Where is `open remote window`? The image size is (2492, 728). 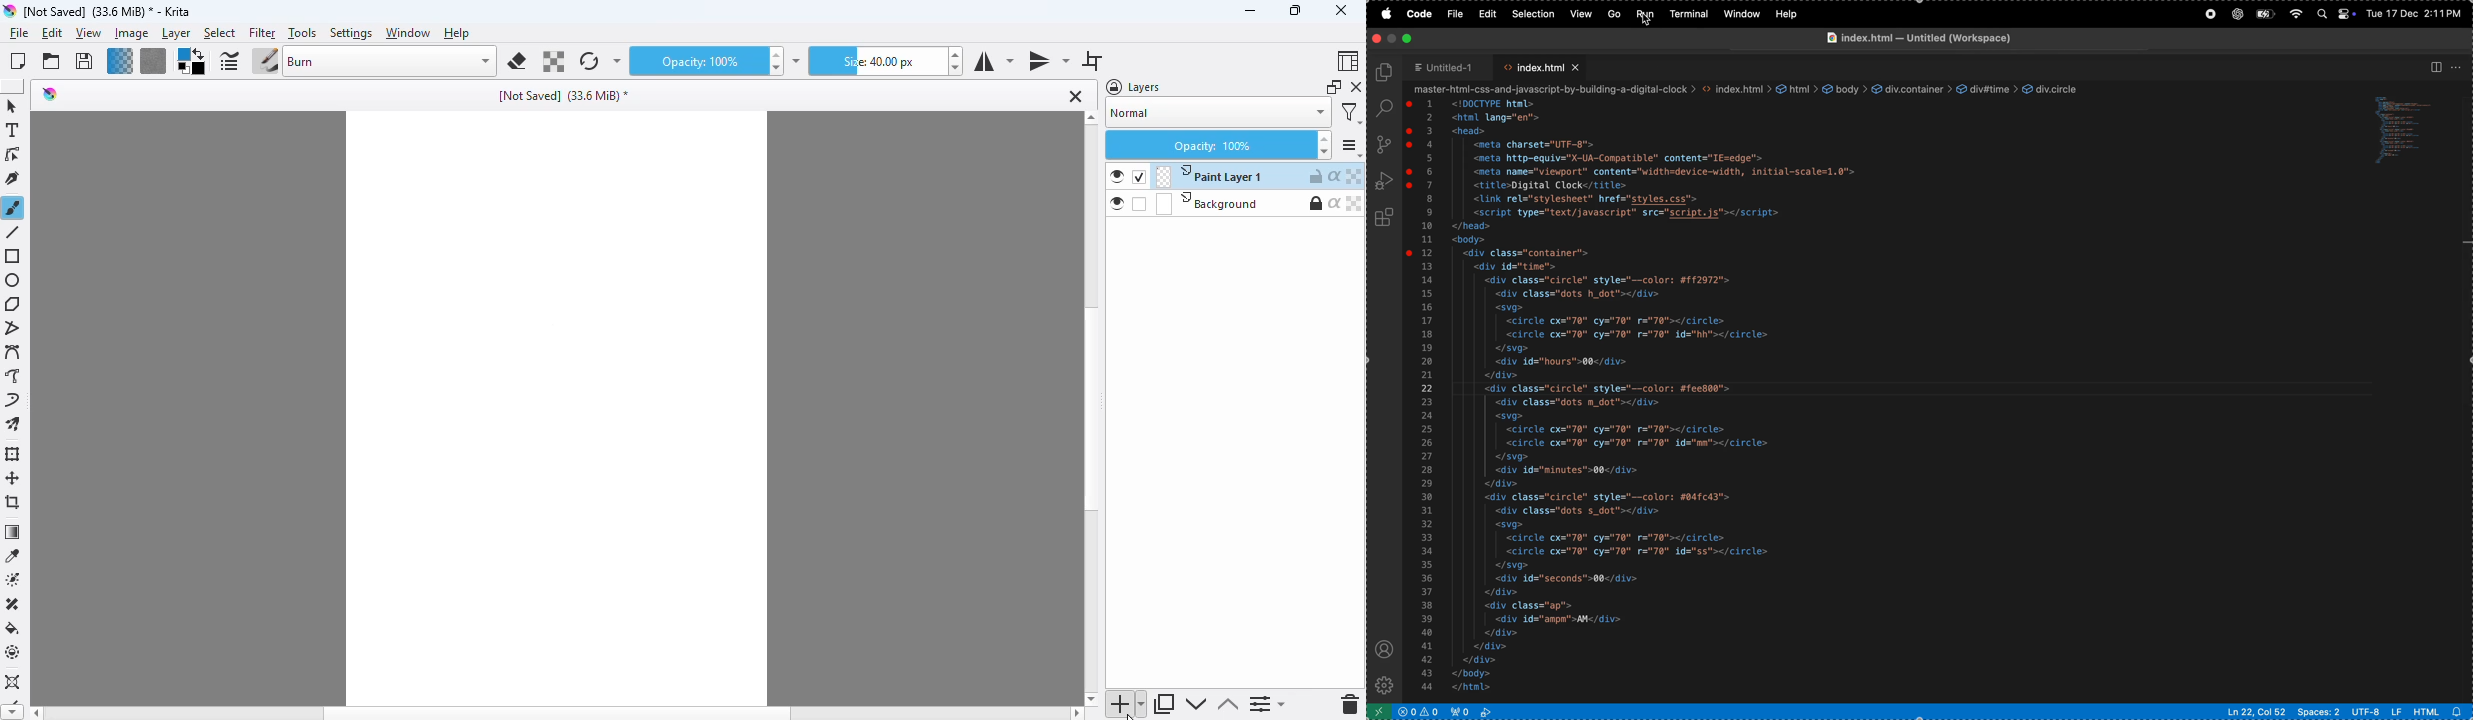 open remote window is located at coordinates (1381, 711).